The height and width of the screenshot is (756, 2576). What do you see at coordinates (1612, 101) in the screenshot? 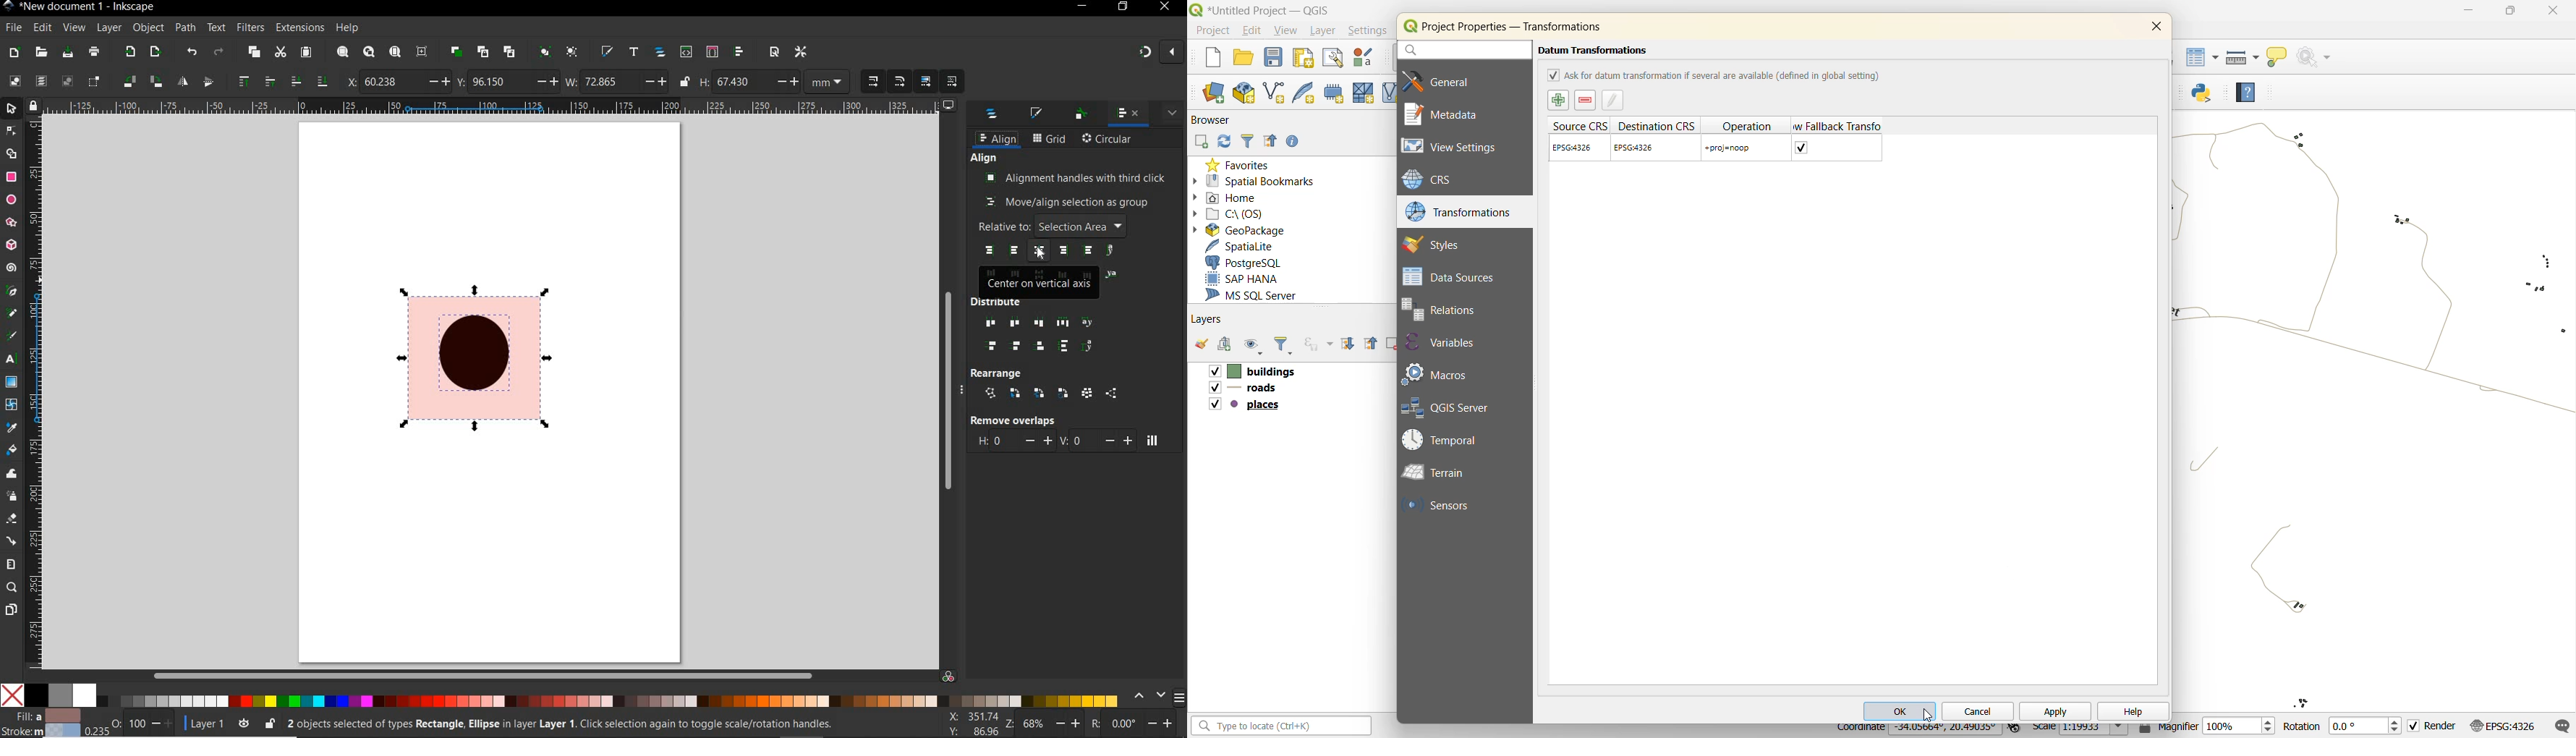
I see `edit` at bounding box center [1612, 101].